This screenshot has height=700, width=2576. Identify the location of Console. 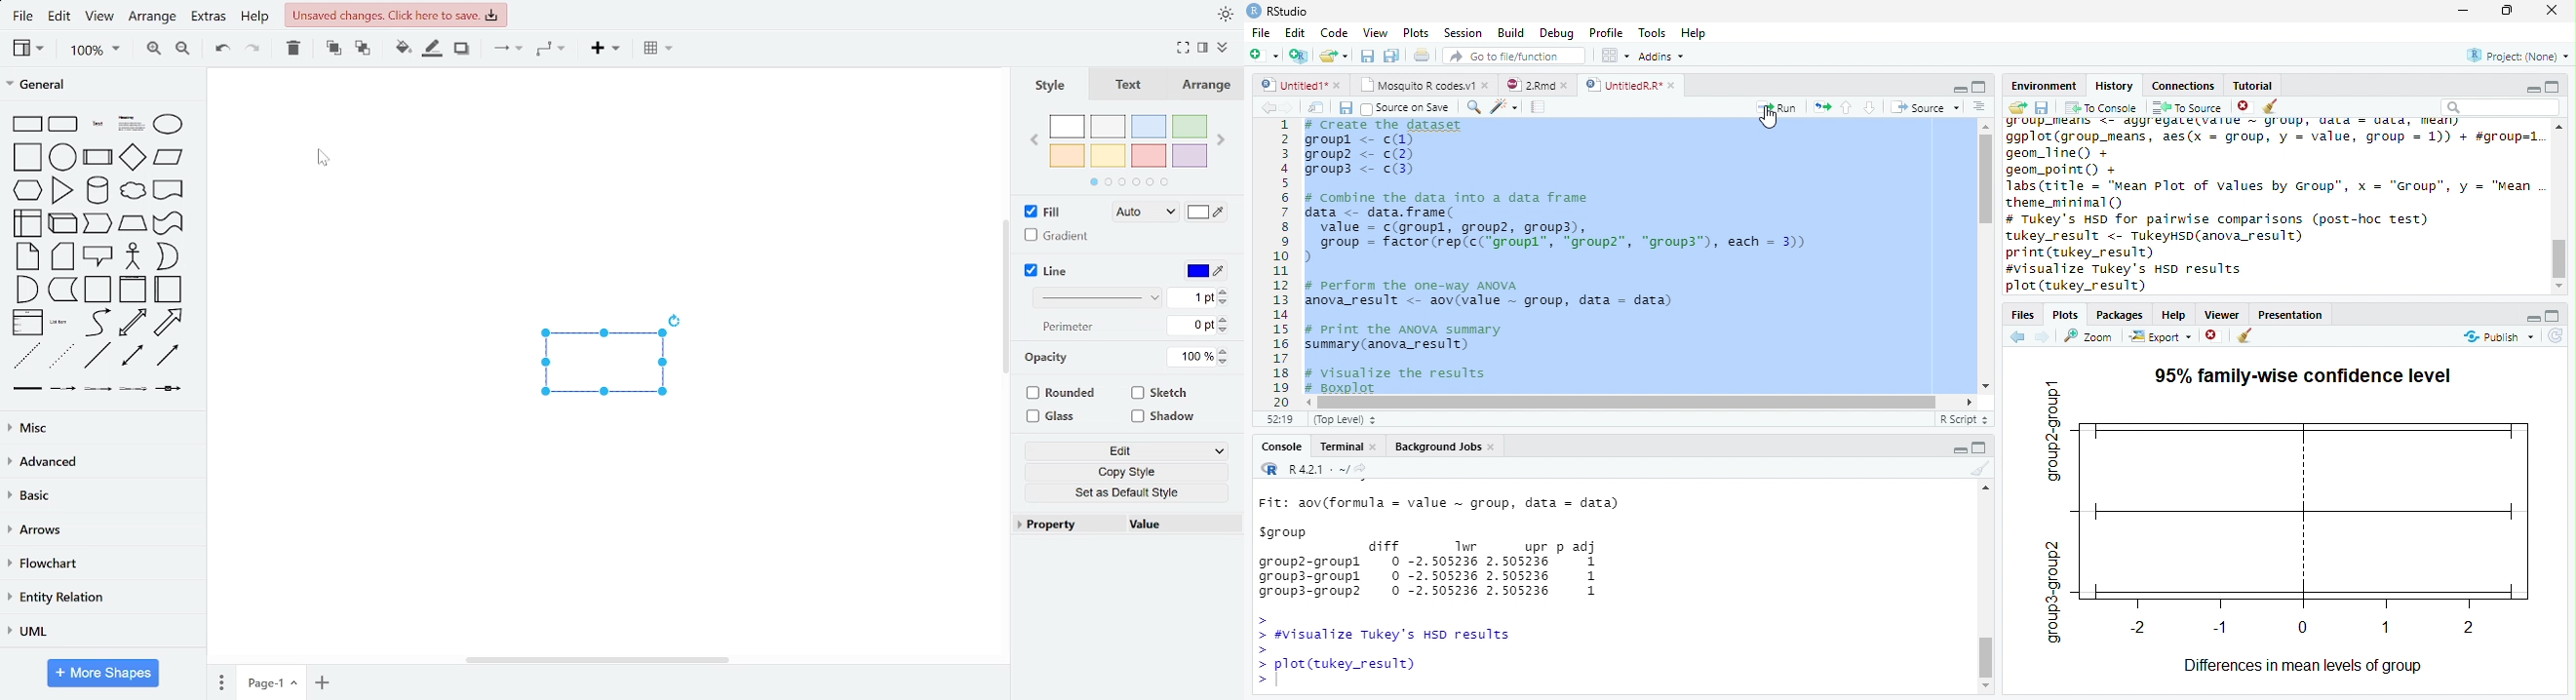
(1281, 448).